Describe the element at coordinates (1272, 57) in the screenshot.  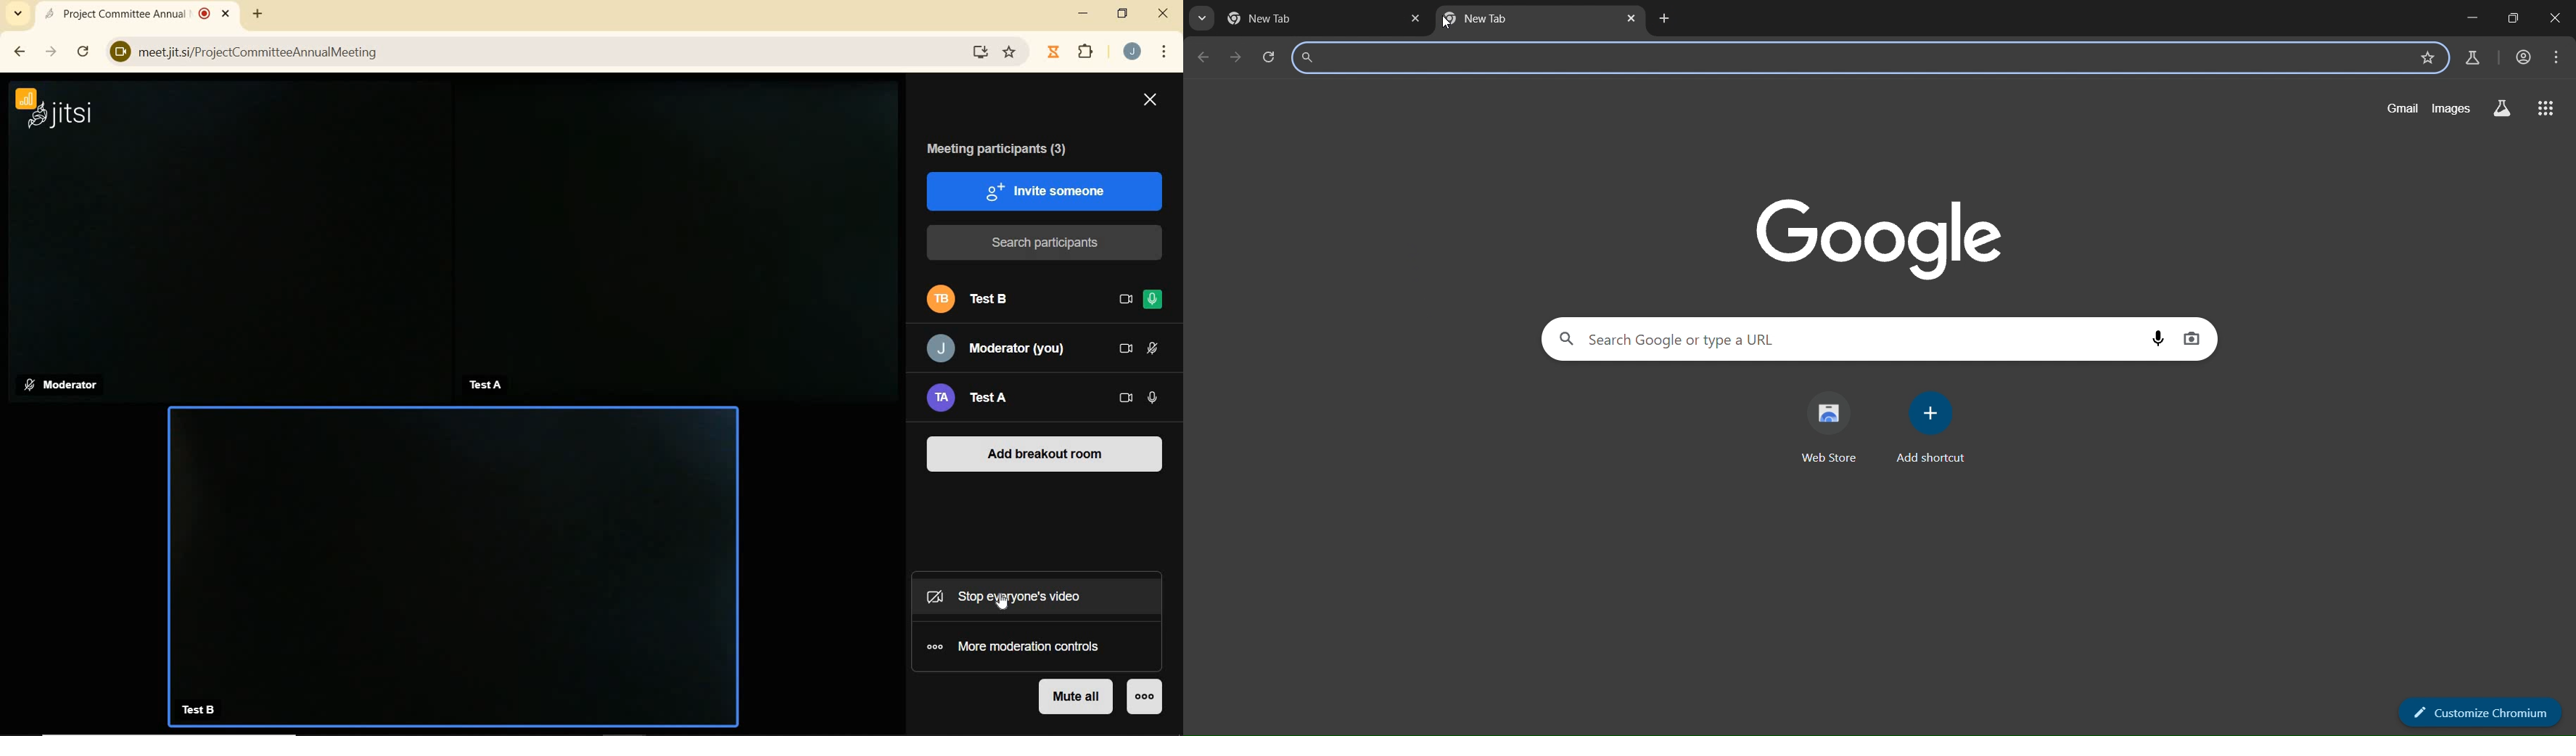
I see `reload page` at that location.